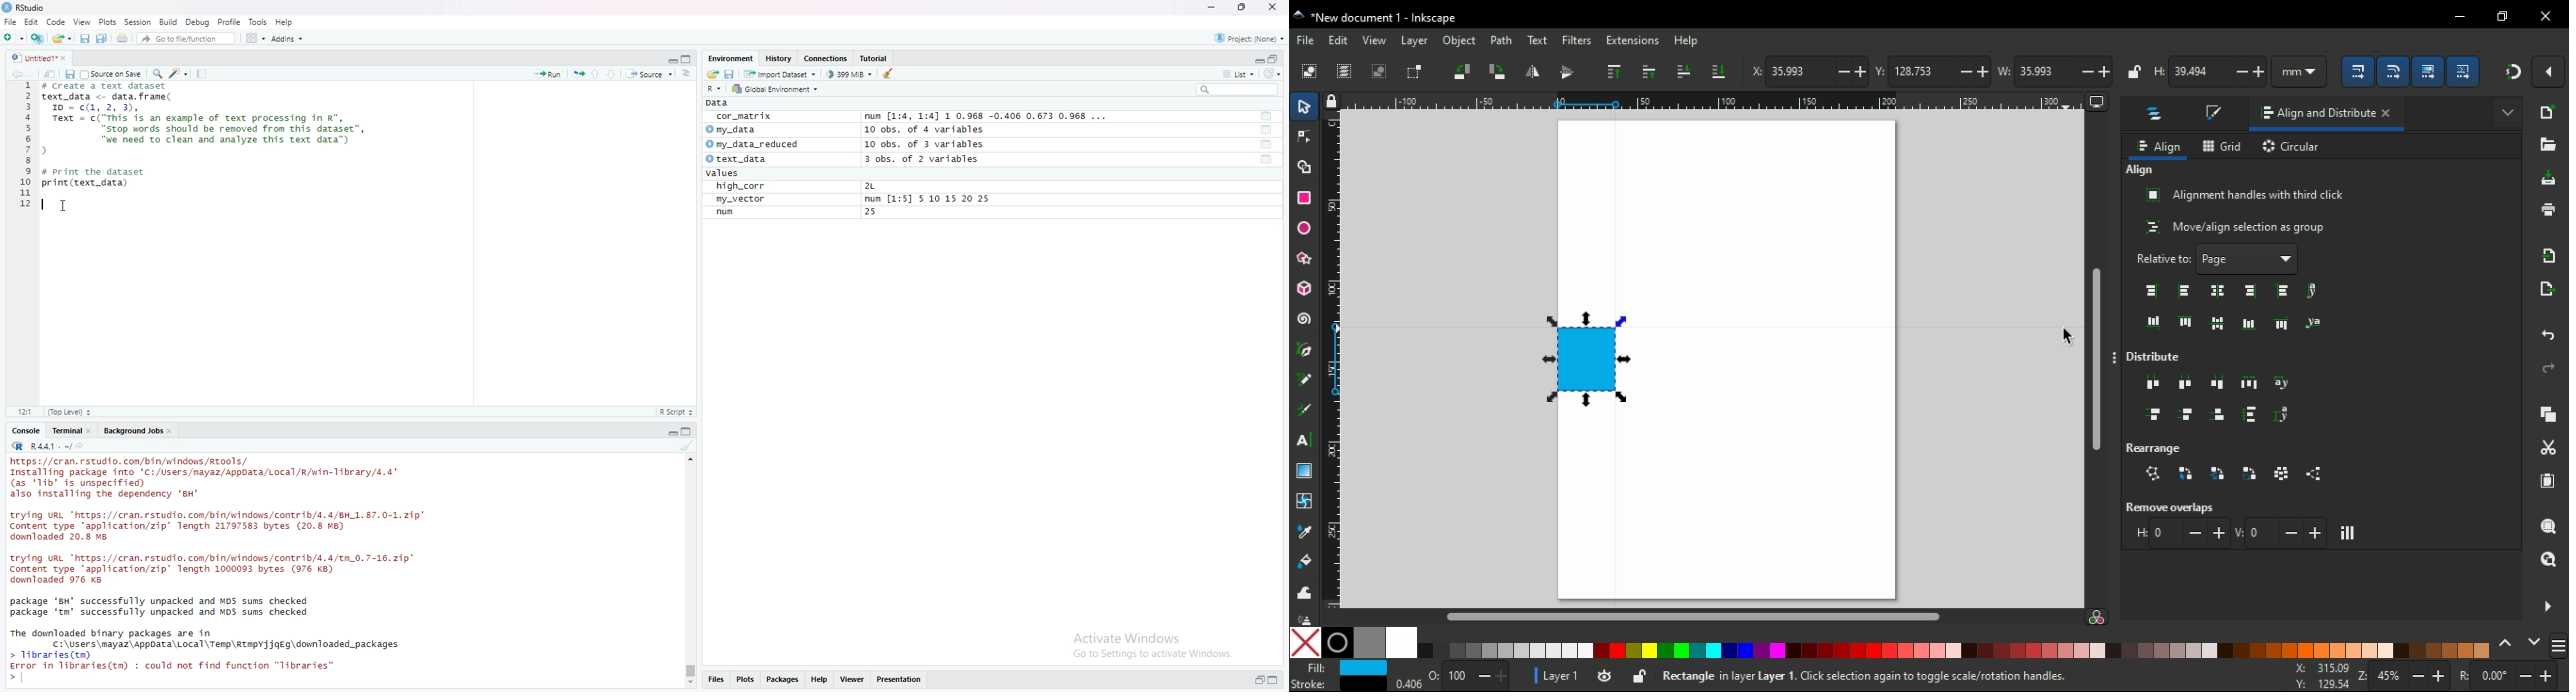  I want to click on plots, so click(107, 23).